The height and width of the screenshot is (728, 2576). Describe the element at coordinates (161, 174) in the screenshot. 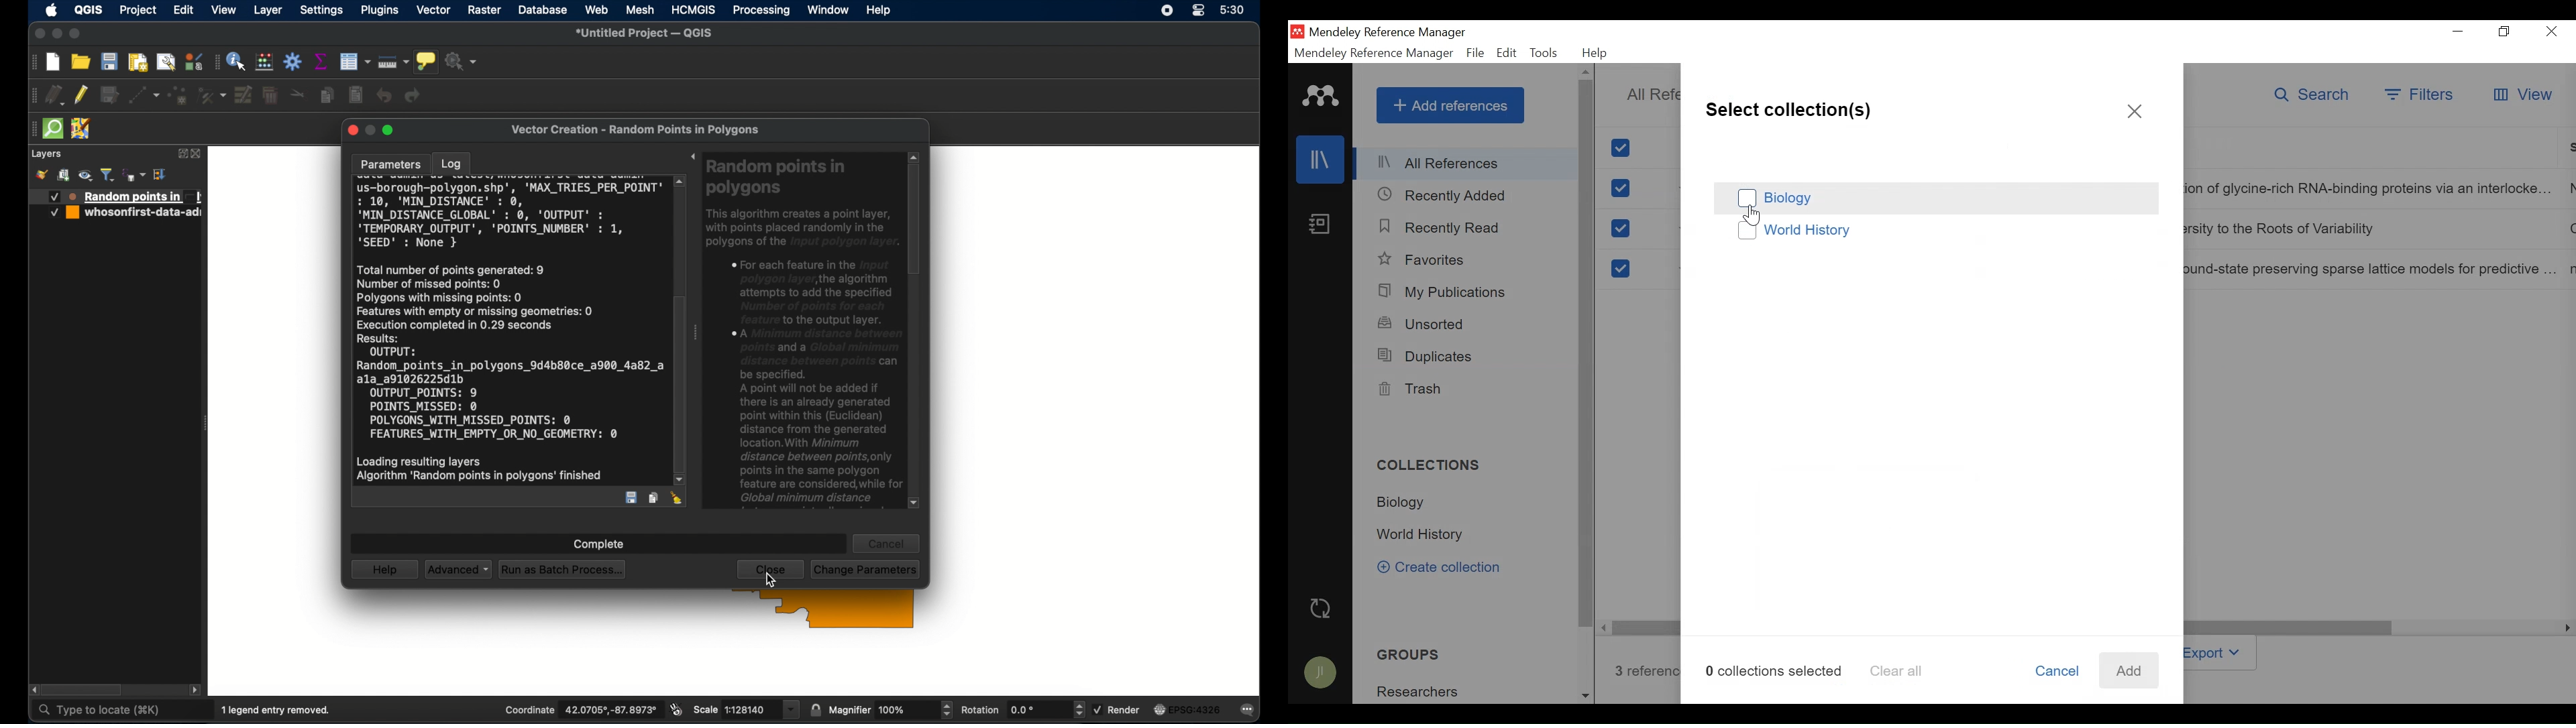

I see `expand all` at that location.